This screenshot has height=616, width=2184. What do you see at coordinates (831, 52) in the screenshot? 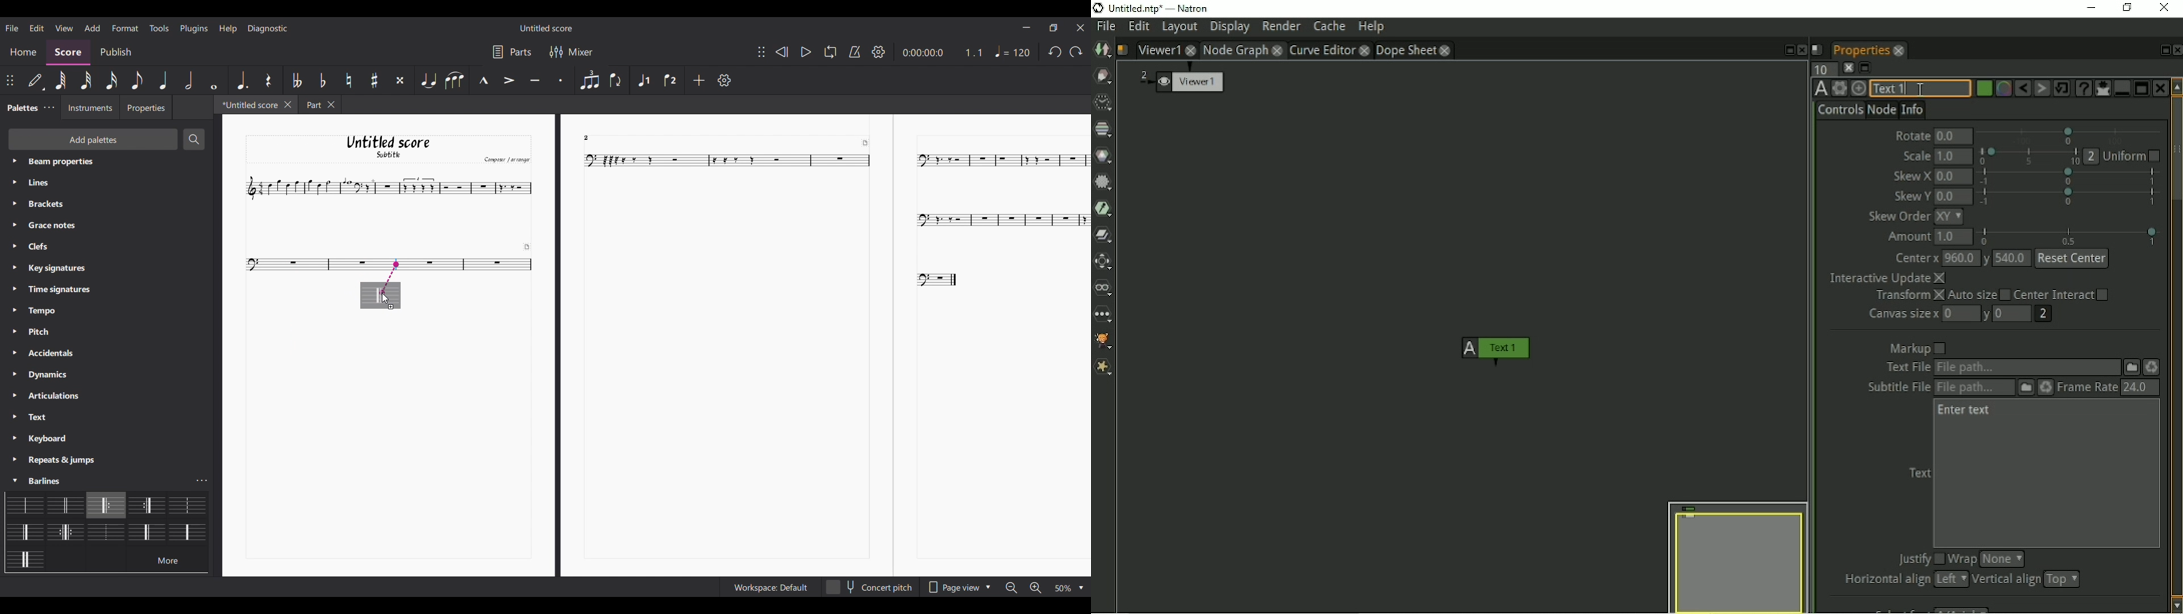
I see `Loop playback ` at bounding box center [831, 52].